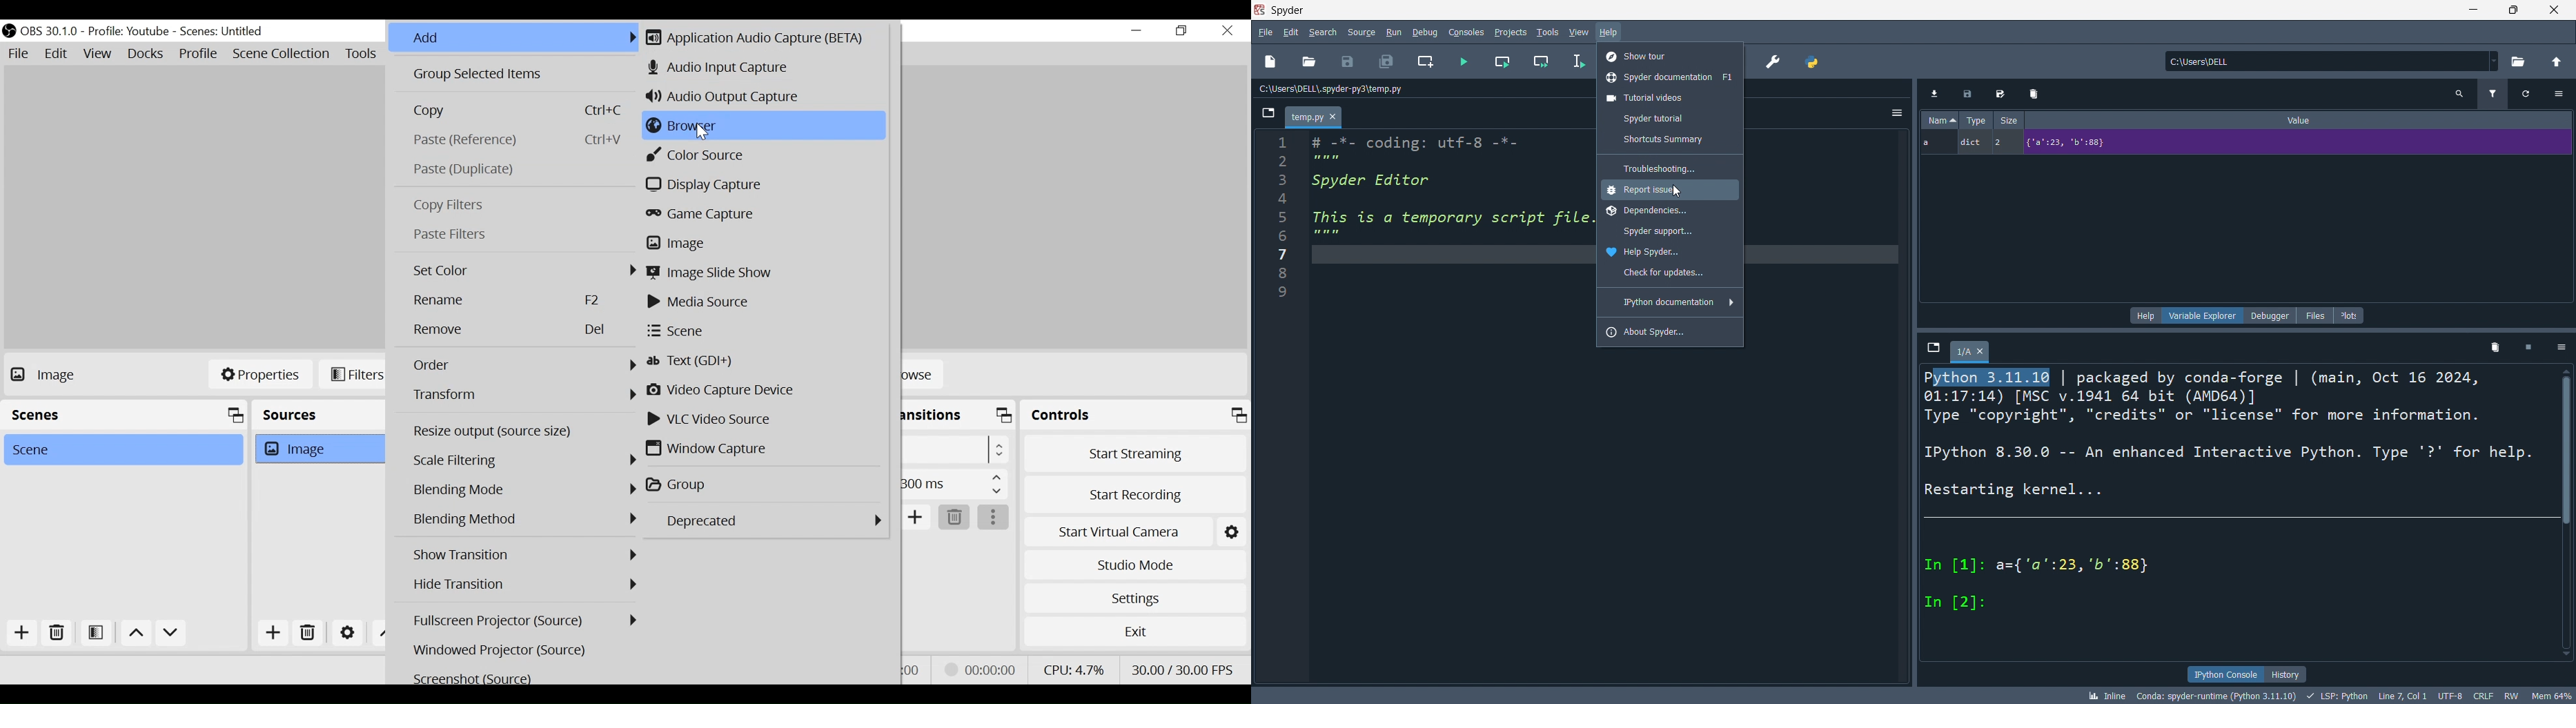  I want to click on move up, so click(138, 634).